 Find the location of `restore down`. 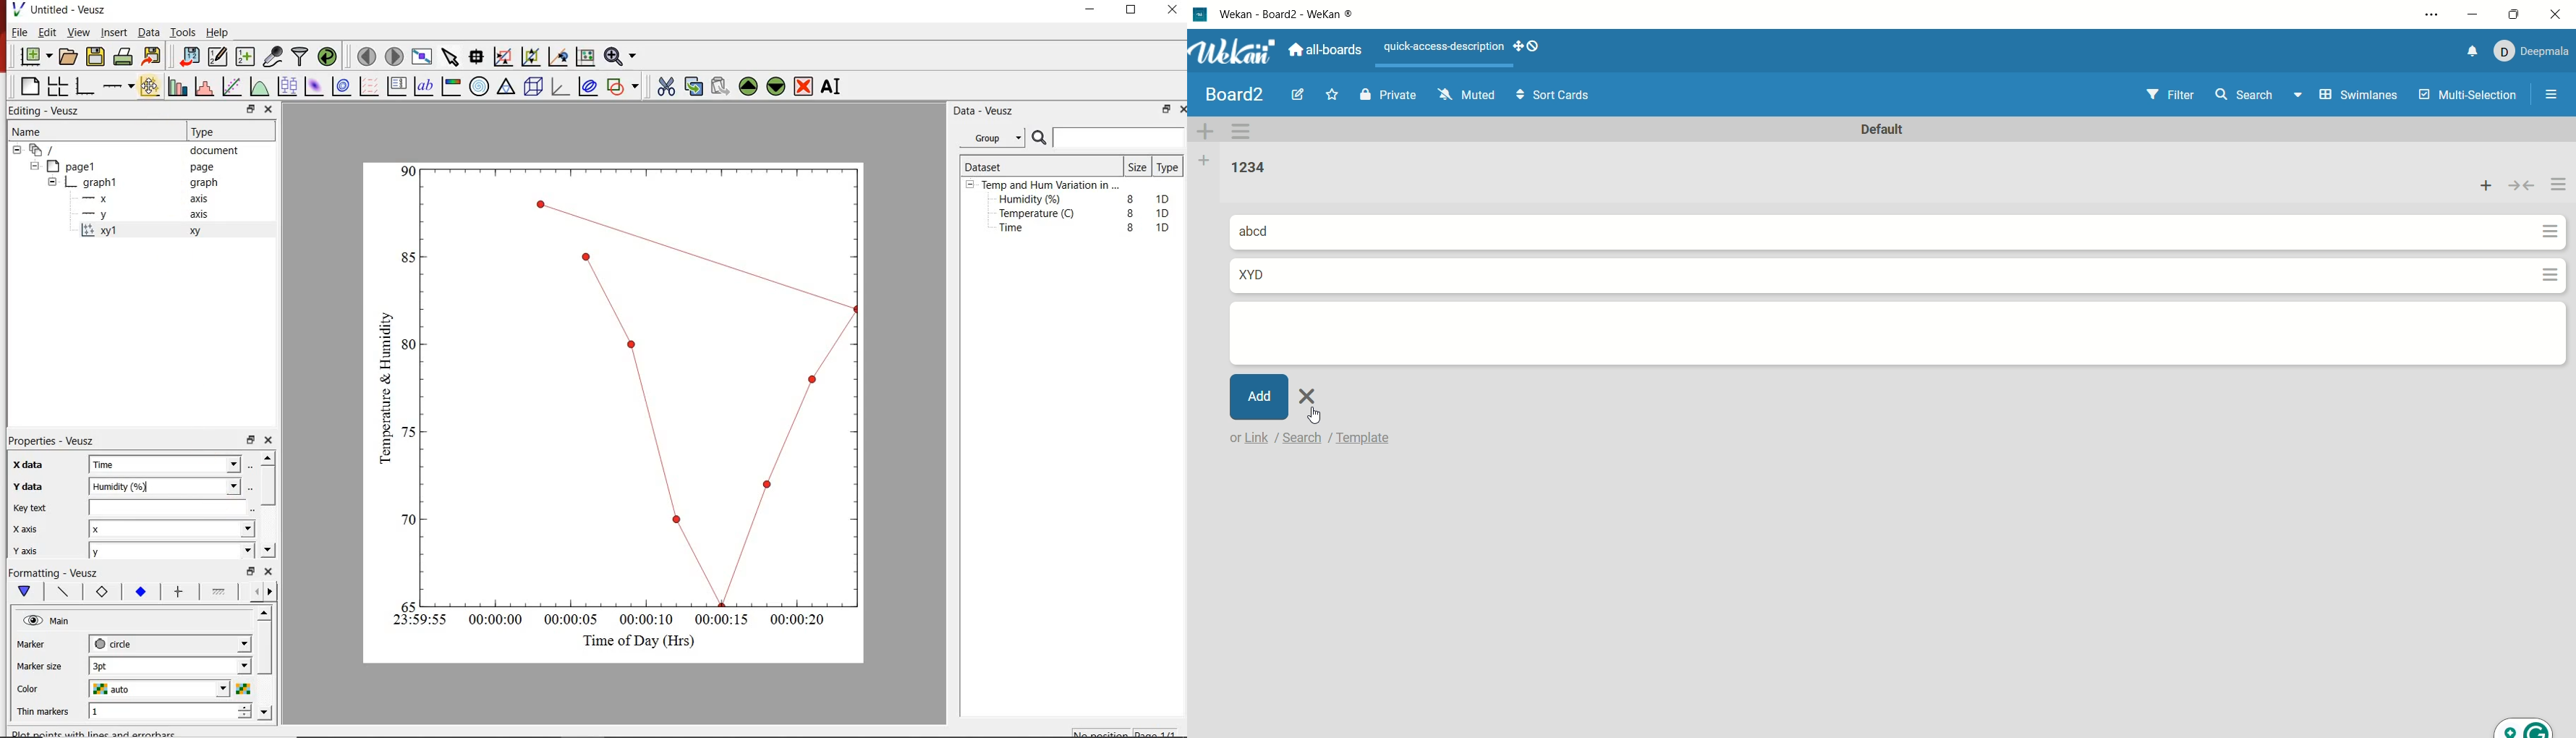

restore down is located at coordinates (249, 440).